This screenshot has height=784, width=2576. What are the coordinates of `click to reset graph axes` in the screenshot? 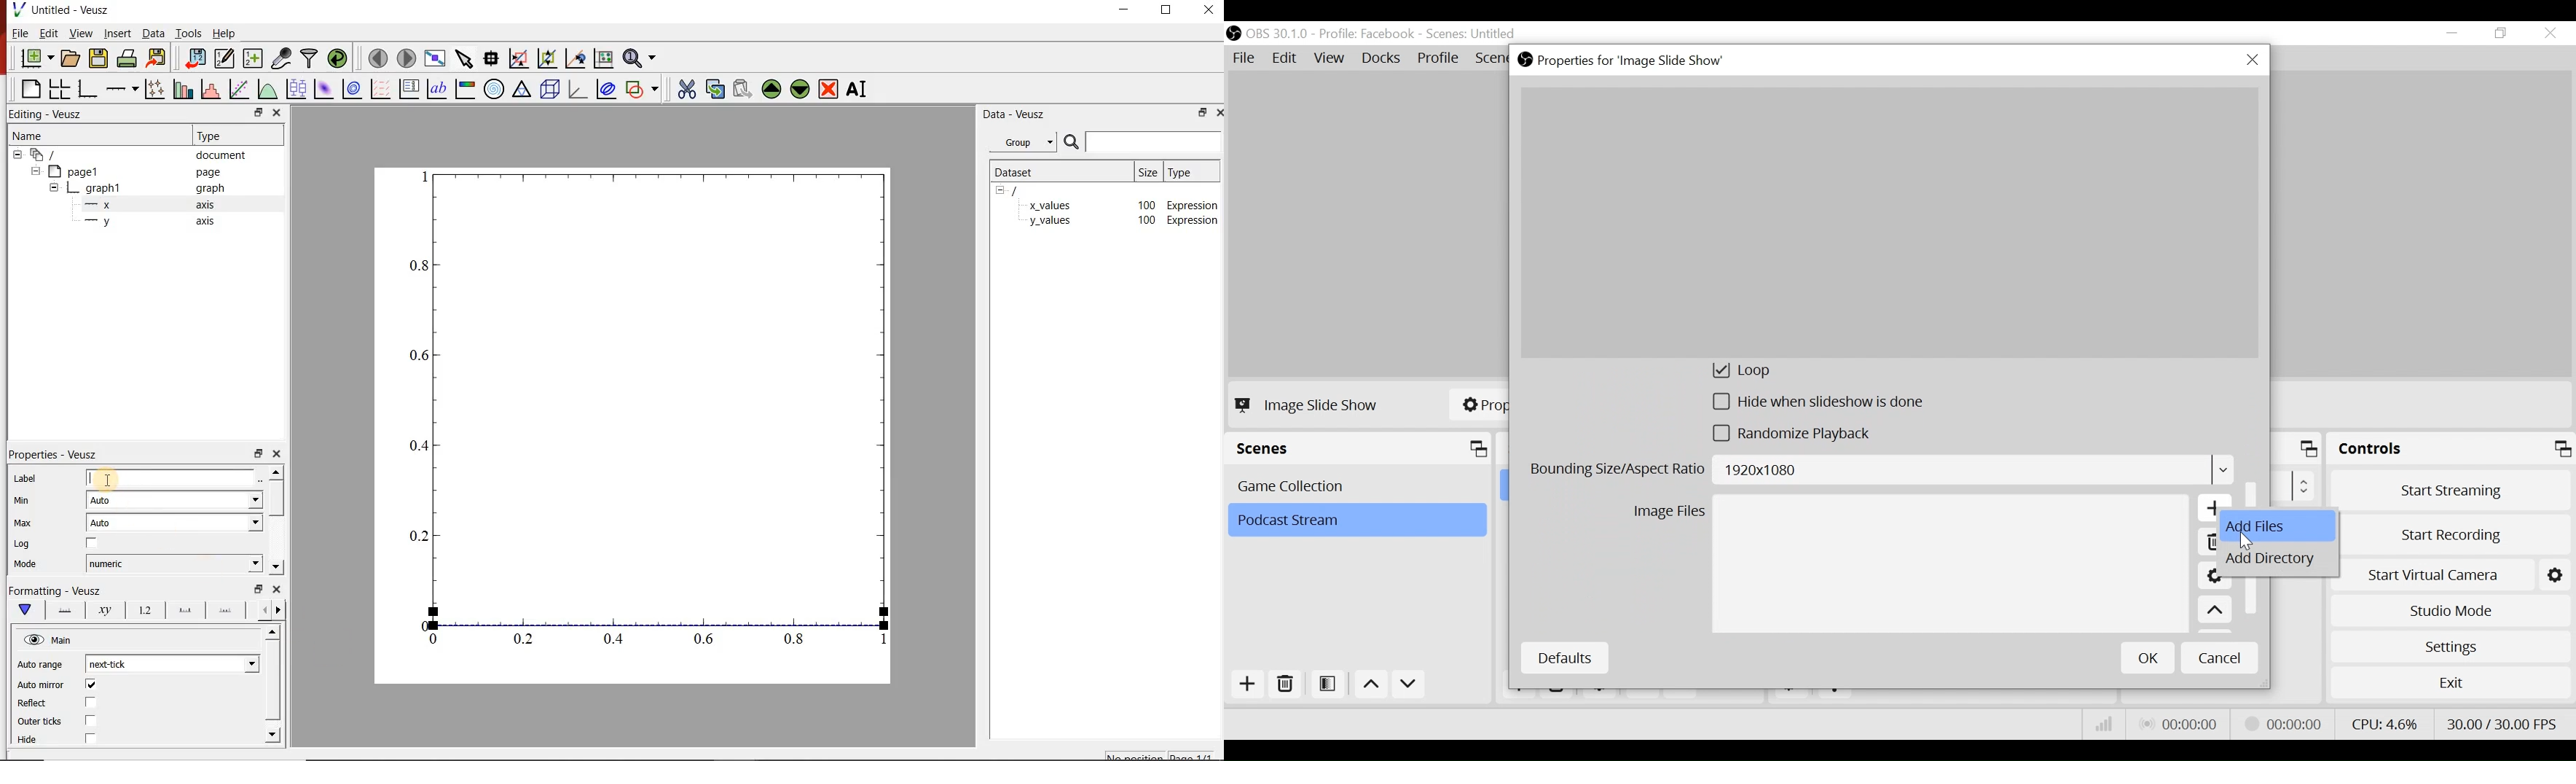 It's located at (602, 59).